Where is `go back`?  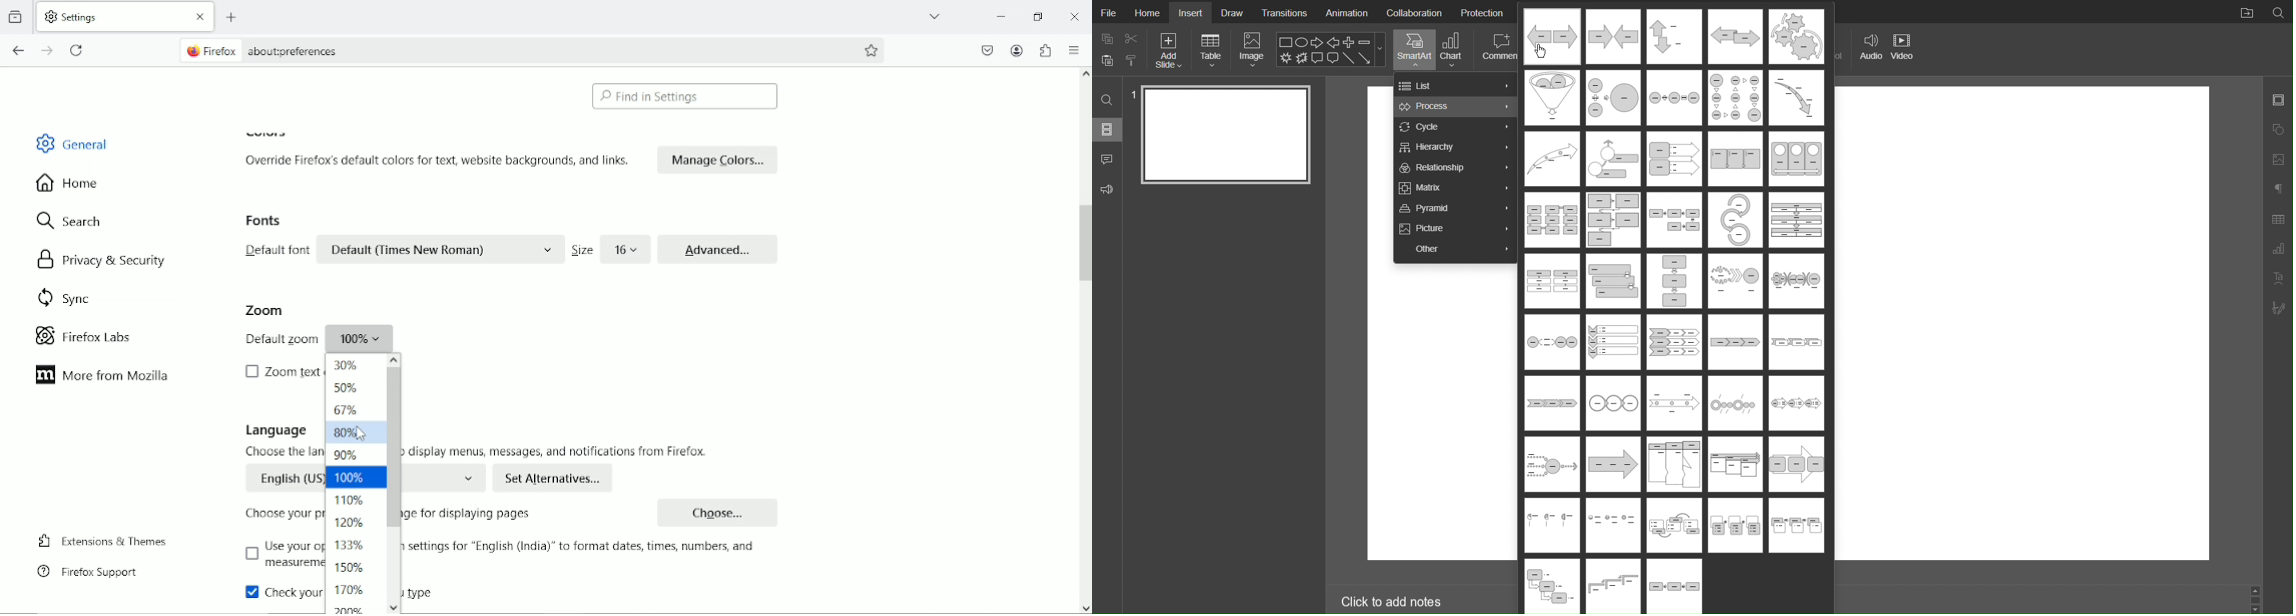
go back is located at coordinates (18, 51).